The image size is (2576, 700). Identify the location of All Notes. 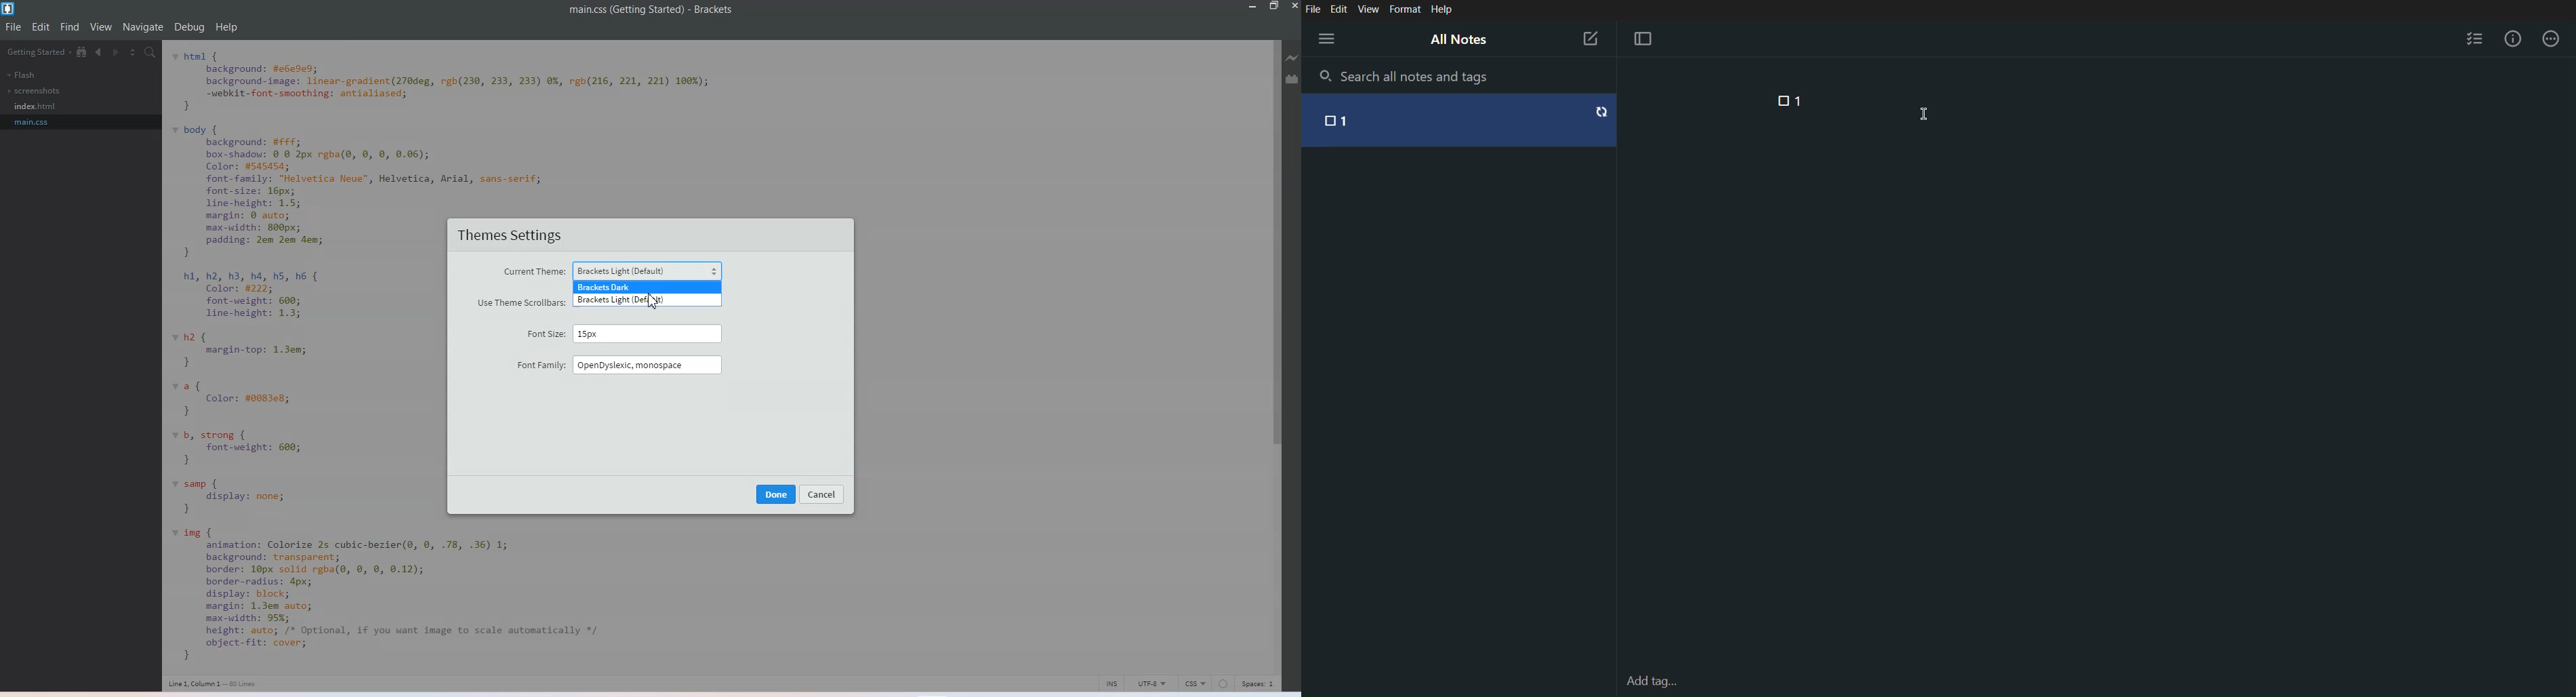
(1457, 39).